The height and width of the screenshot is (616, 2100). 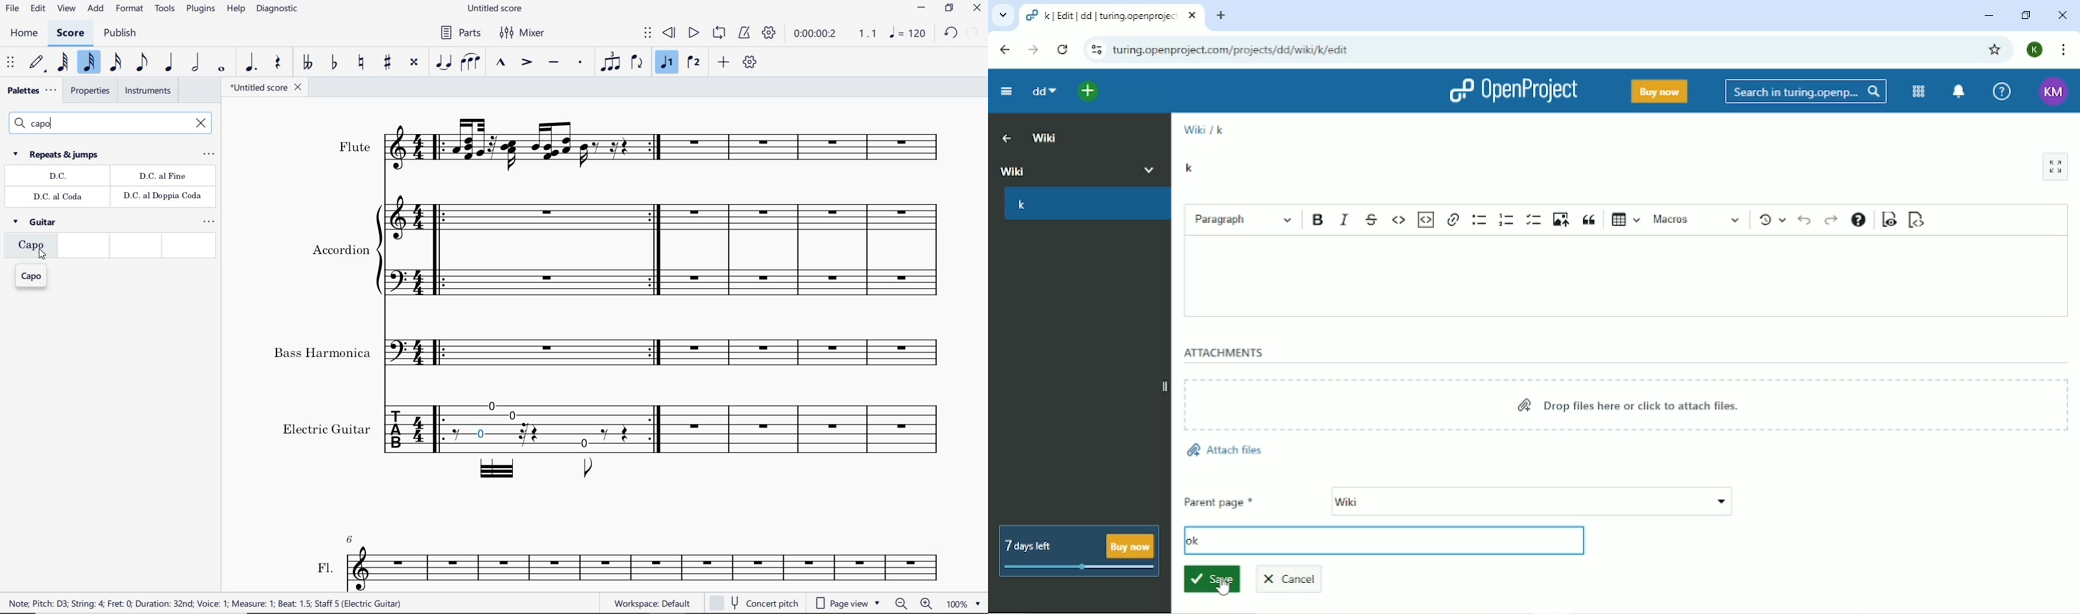 I want to click on file name, so click(x=268, y=88).